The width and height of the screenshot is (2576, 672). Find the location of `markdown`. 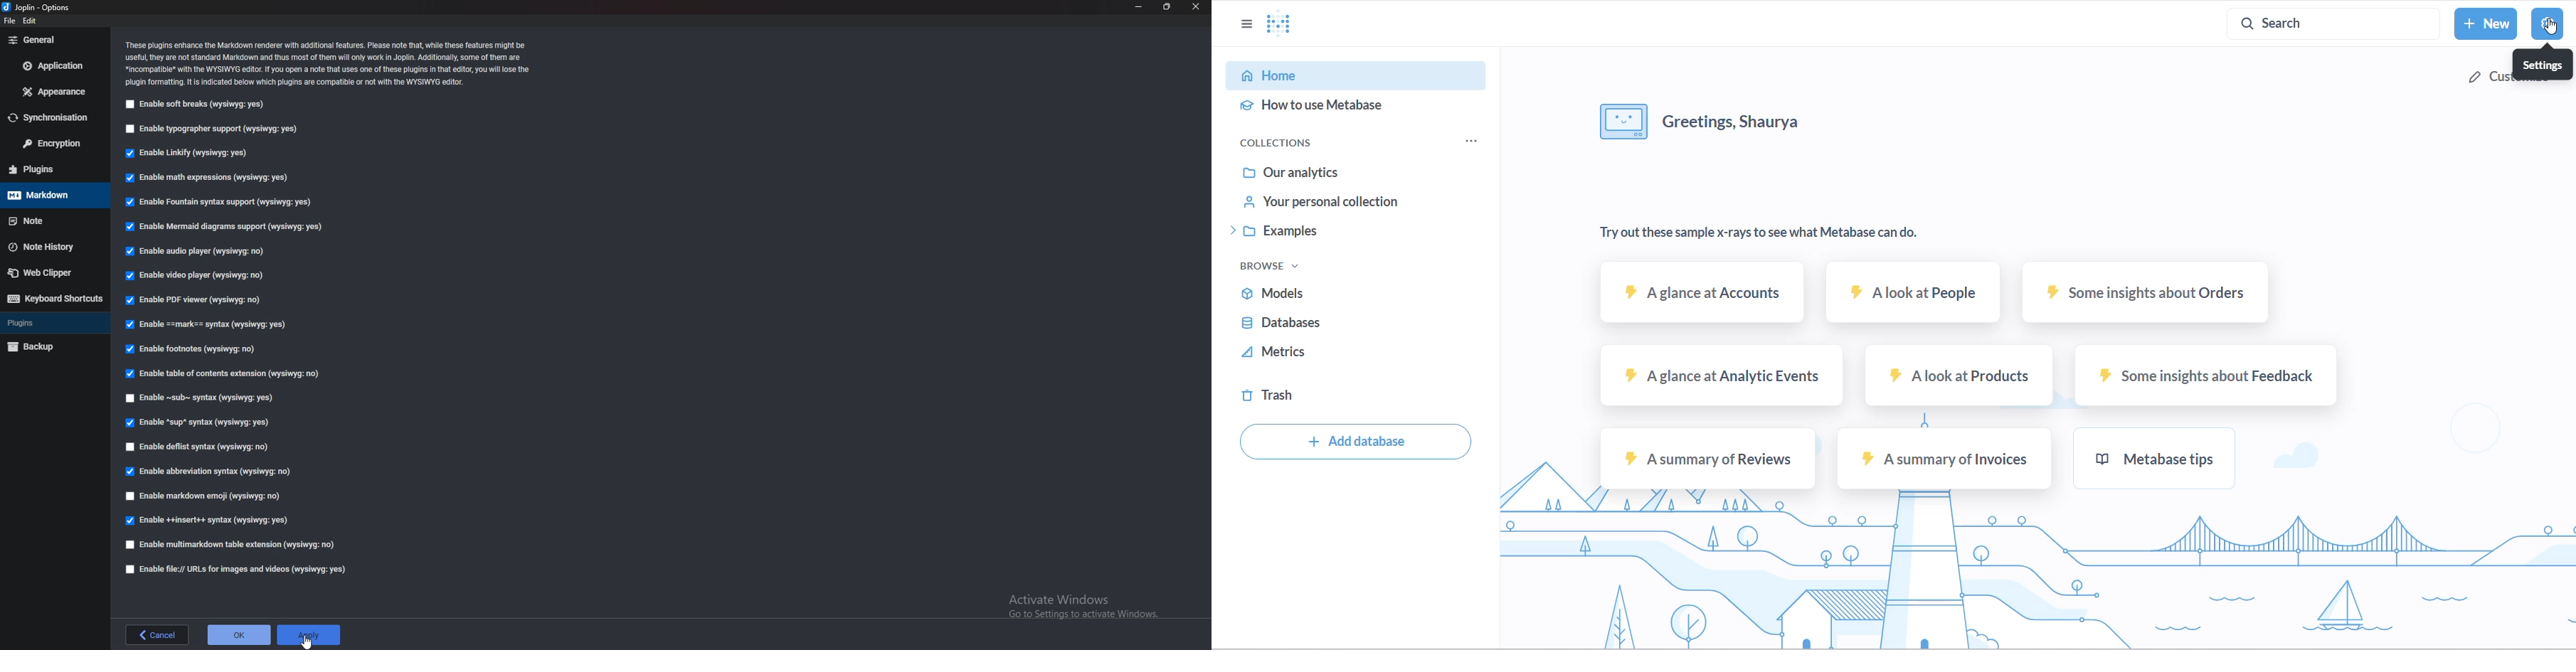

markdown is located at coordinates (49, 195).